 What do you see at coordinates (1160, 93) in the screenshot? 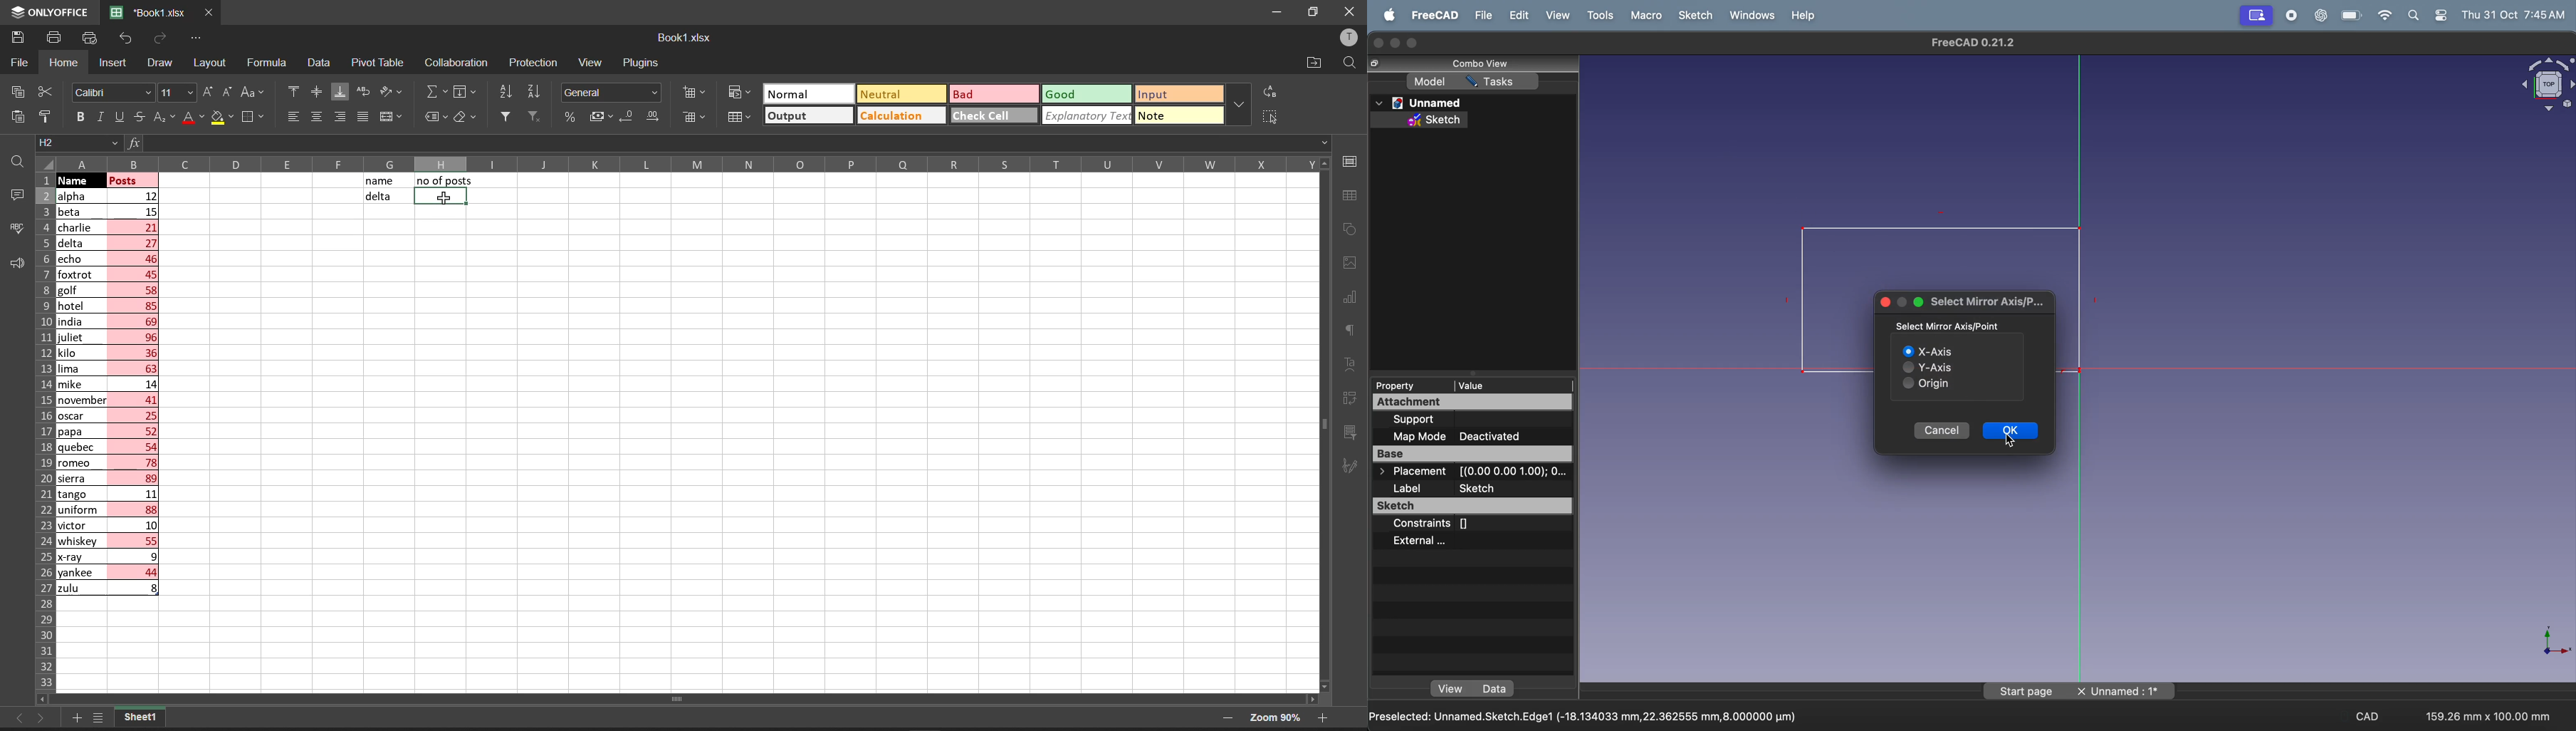
I see `input` at bounding box center [1160, 93].